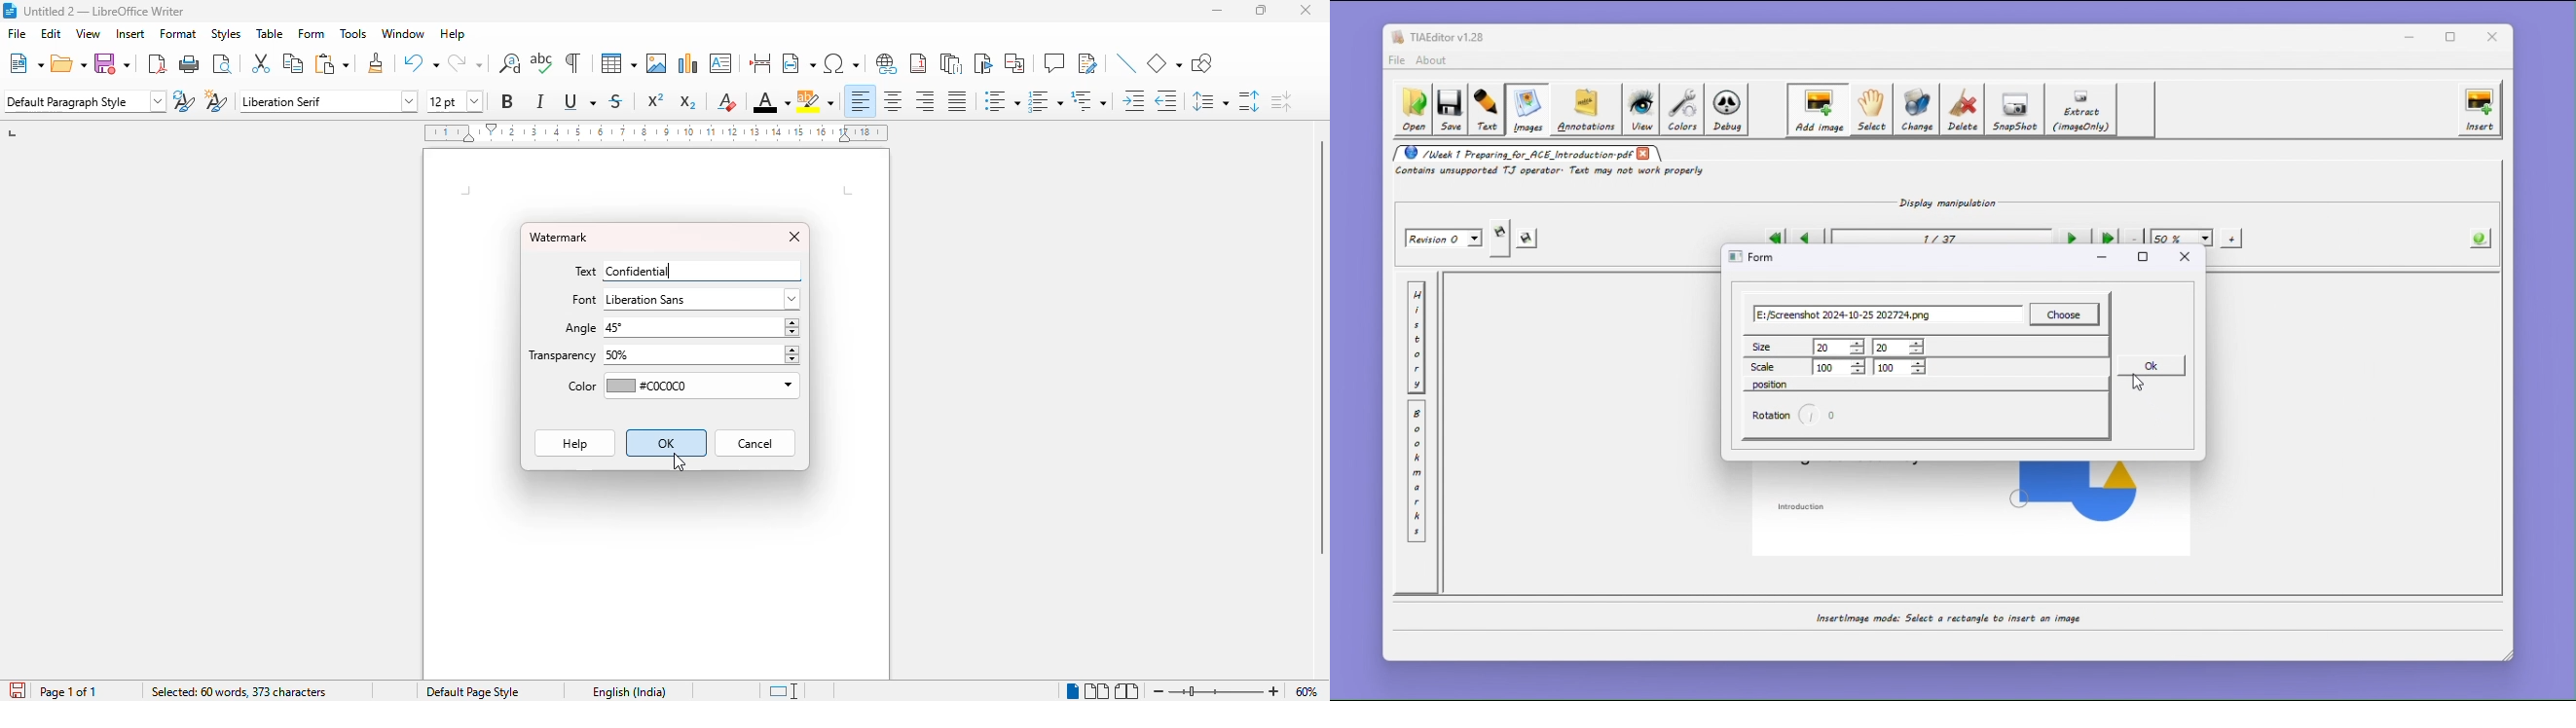 The image size is (2576, 728). Describe the element at coordinates (333, 63) in the screenshot. I see `paste` at that location.